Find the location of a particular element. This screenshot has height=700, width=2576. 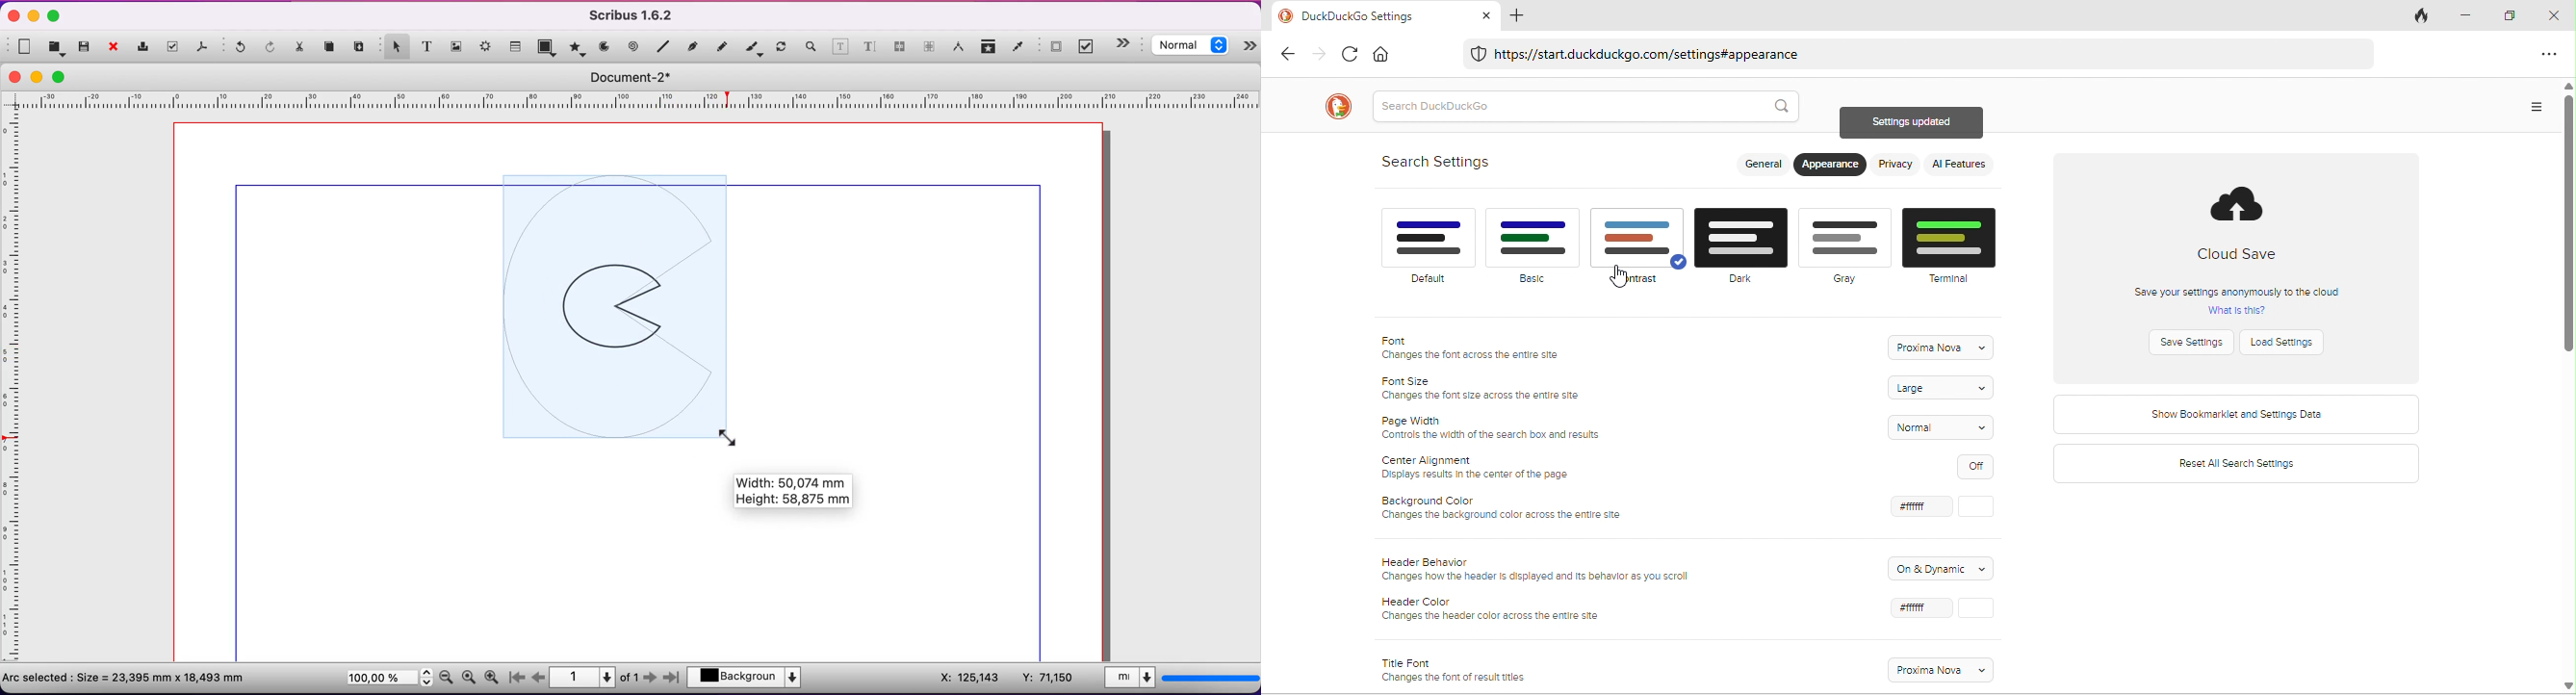

normal is located at coordinates (1945, 427).